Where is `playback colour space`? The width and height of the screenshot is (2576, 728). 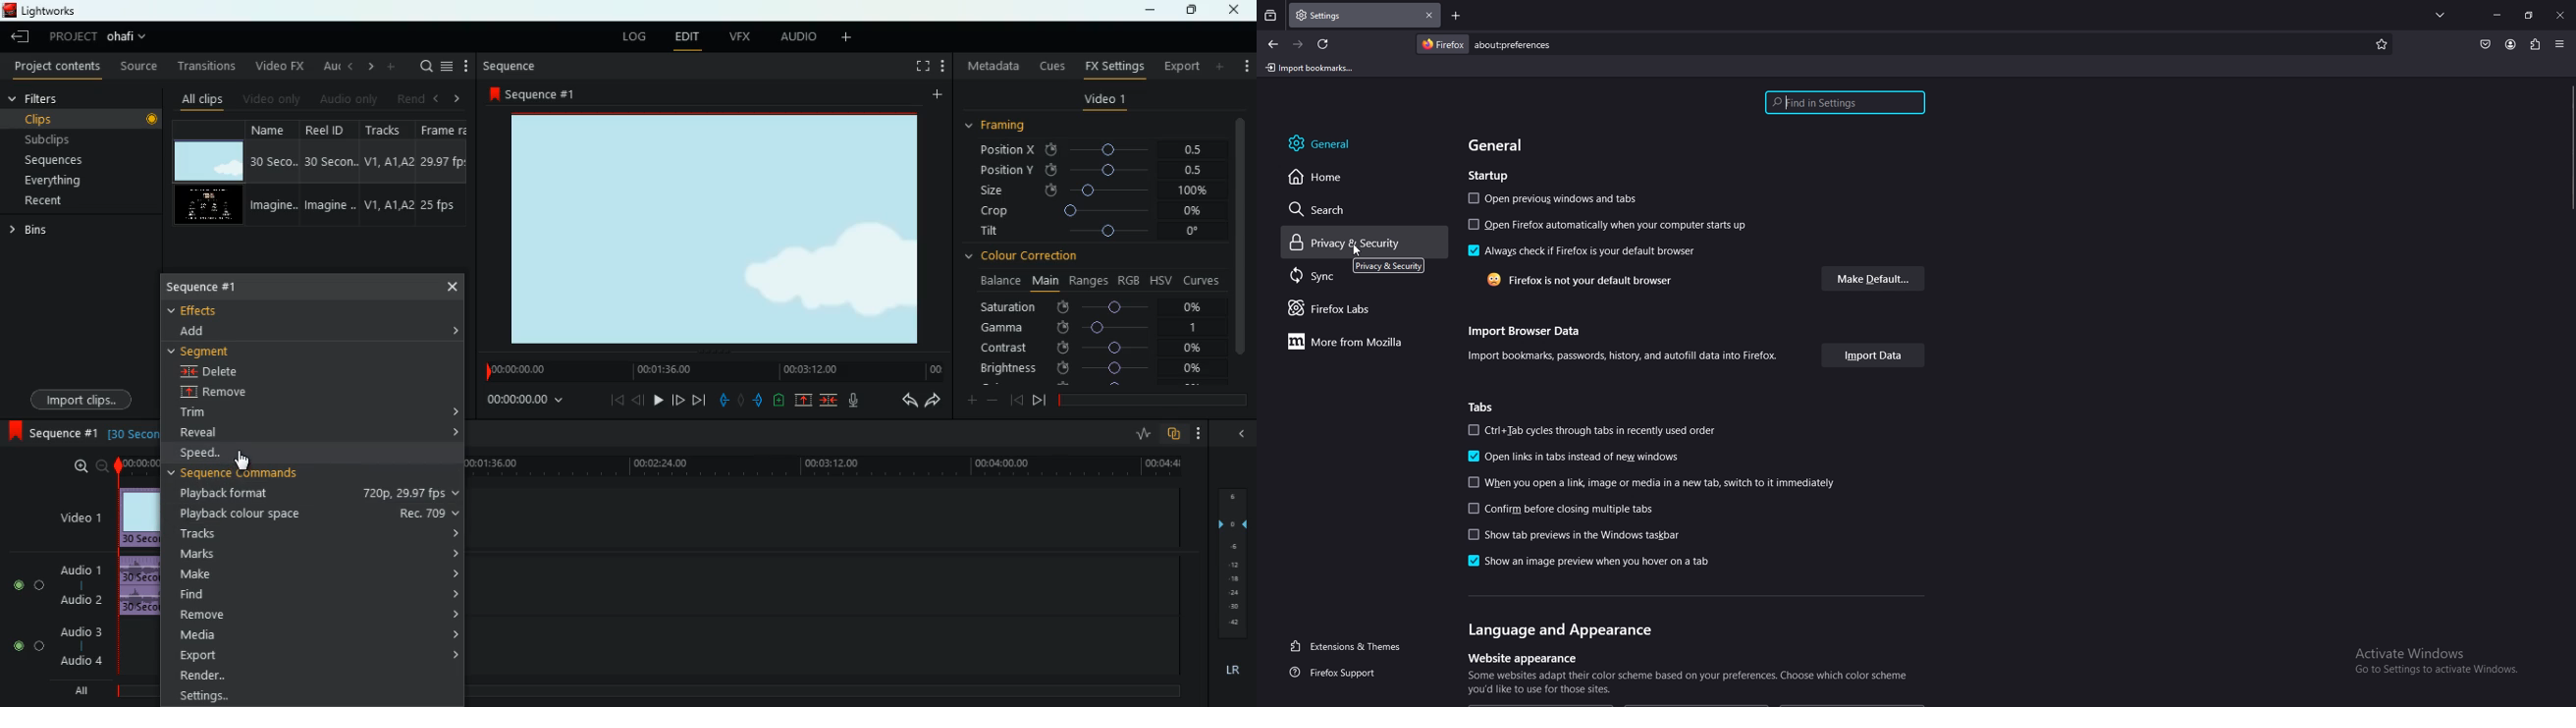 playback colour space is located at coordinates (323, 515).